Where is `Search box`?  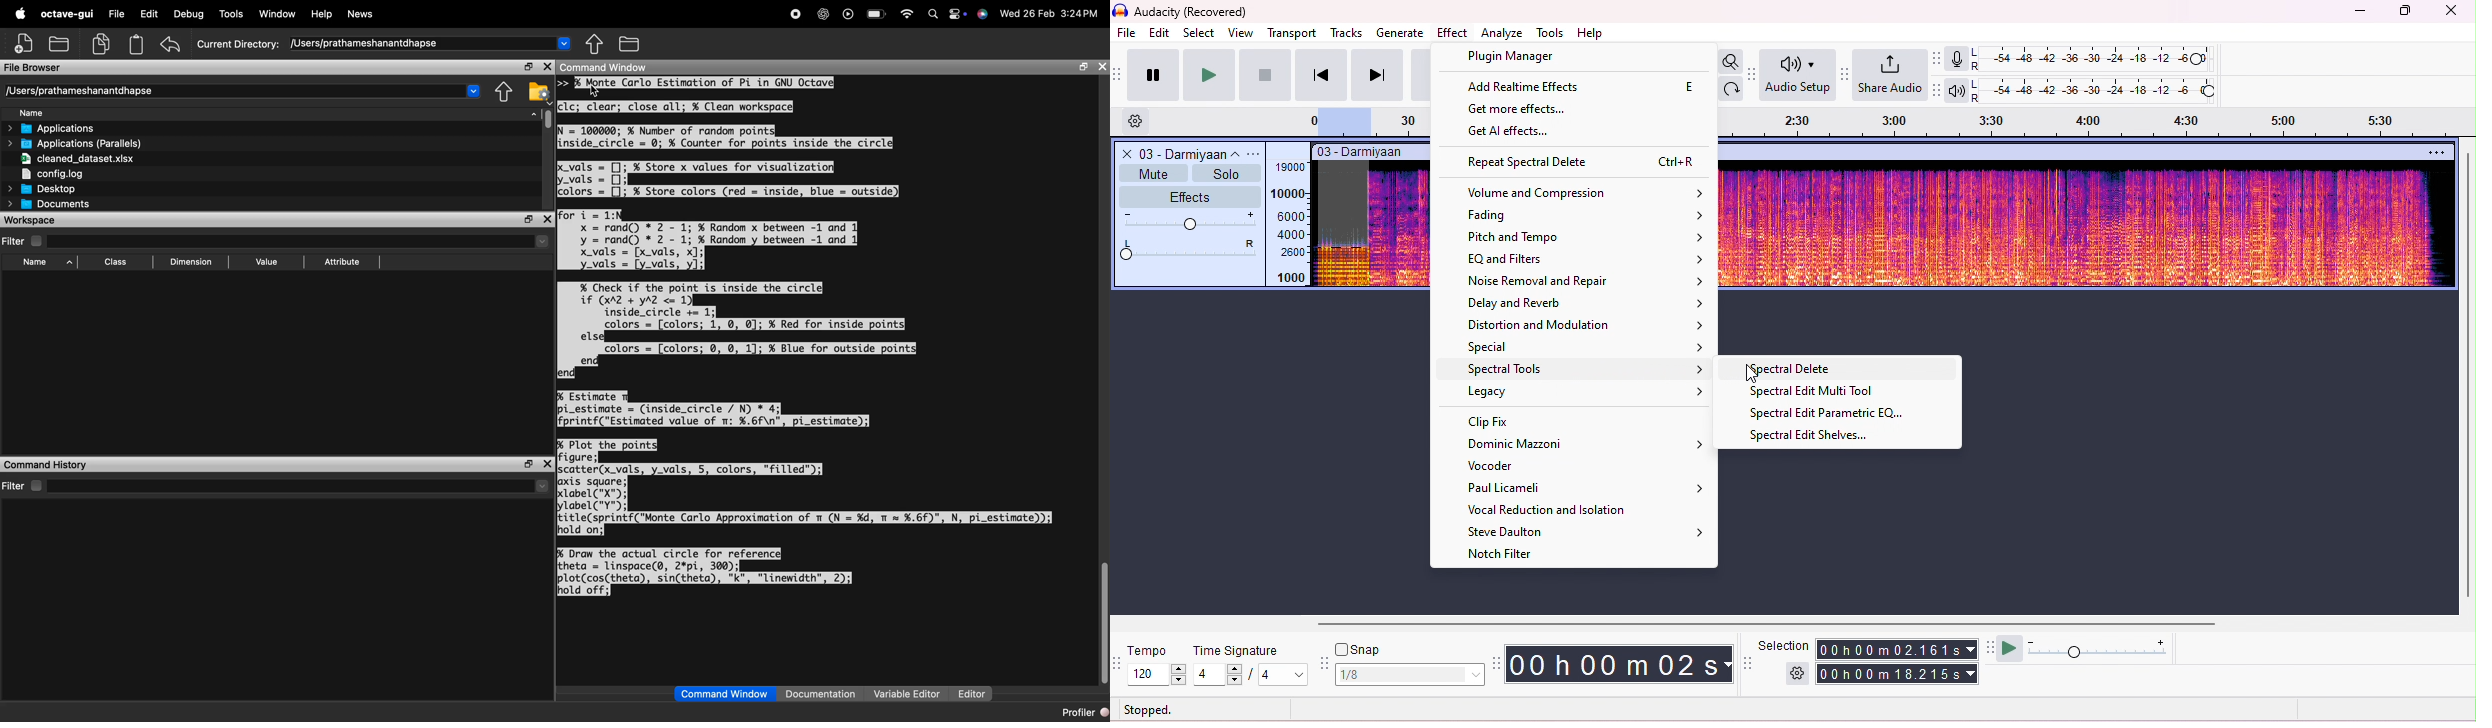
Search box is located at coordinates (287, 485).